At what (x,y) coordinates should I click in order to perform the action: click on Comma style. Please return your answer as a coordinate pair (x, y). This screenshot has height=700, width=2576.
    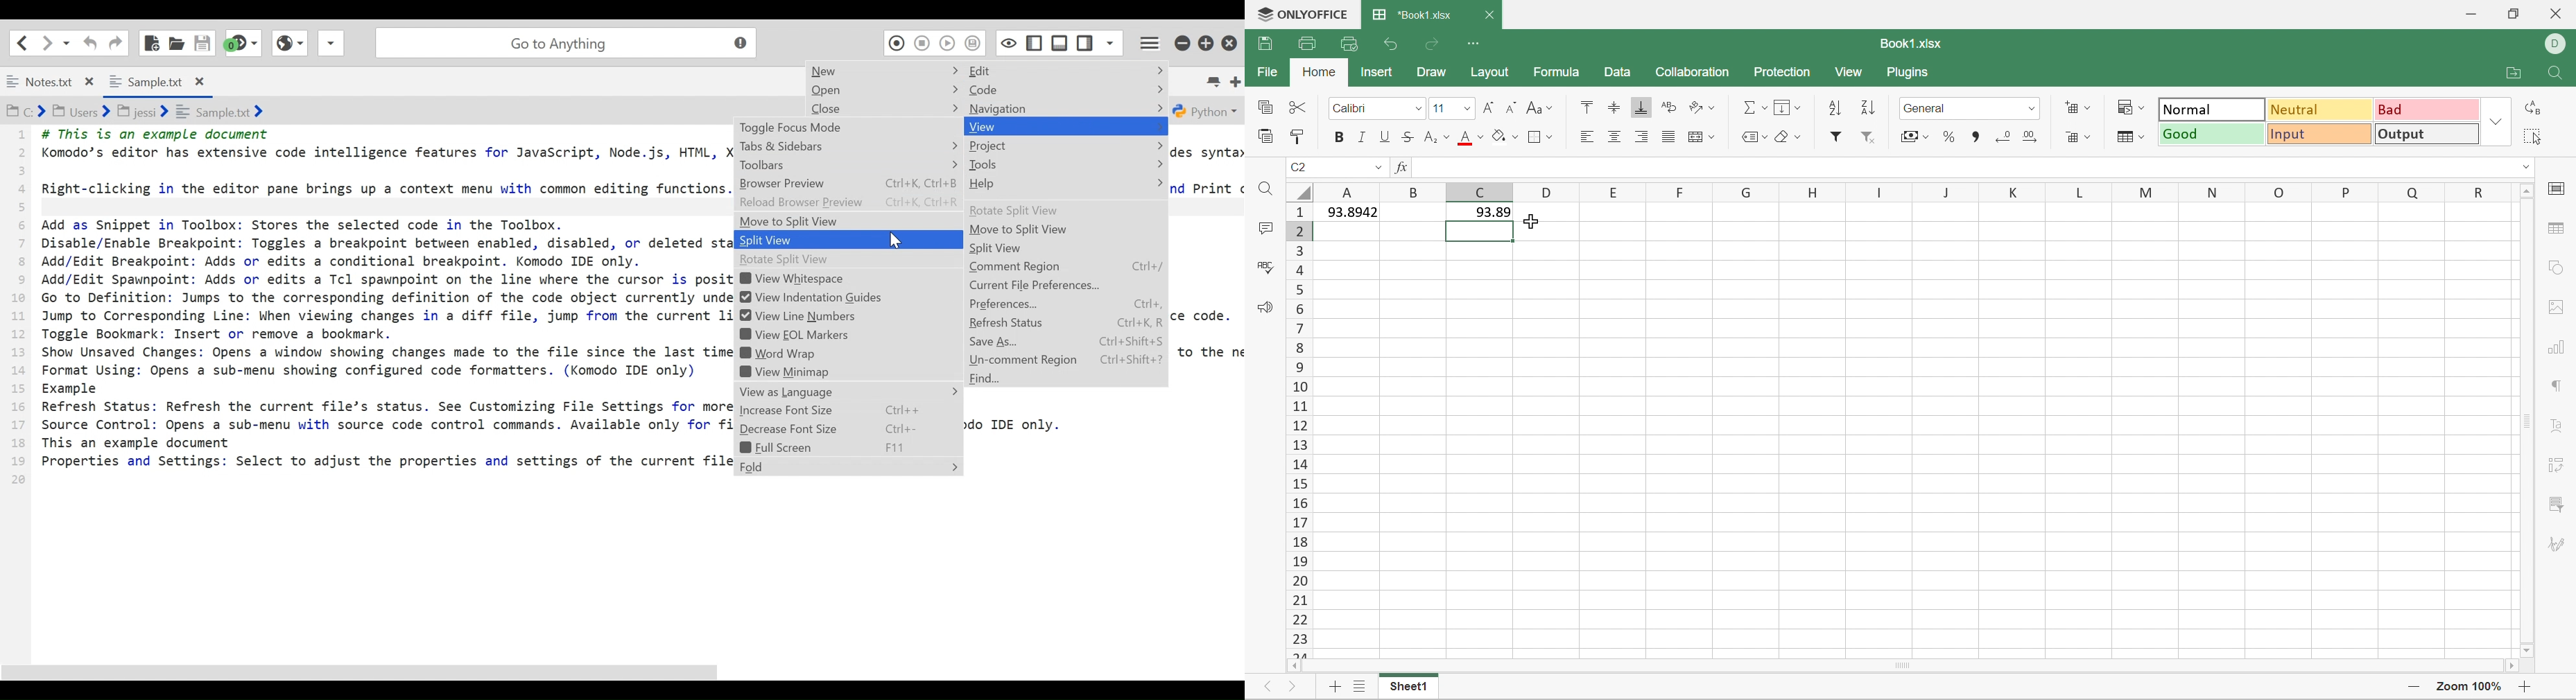
    Looking at the image, I should click on (1973, 136).